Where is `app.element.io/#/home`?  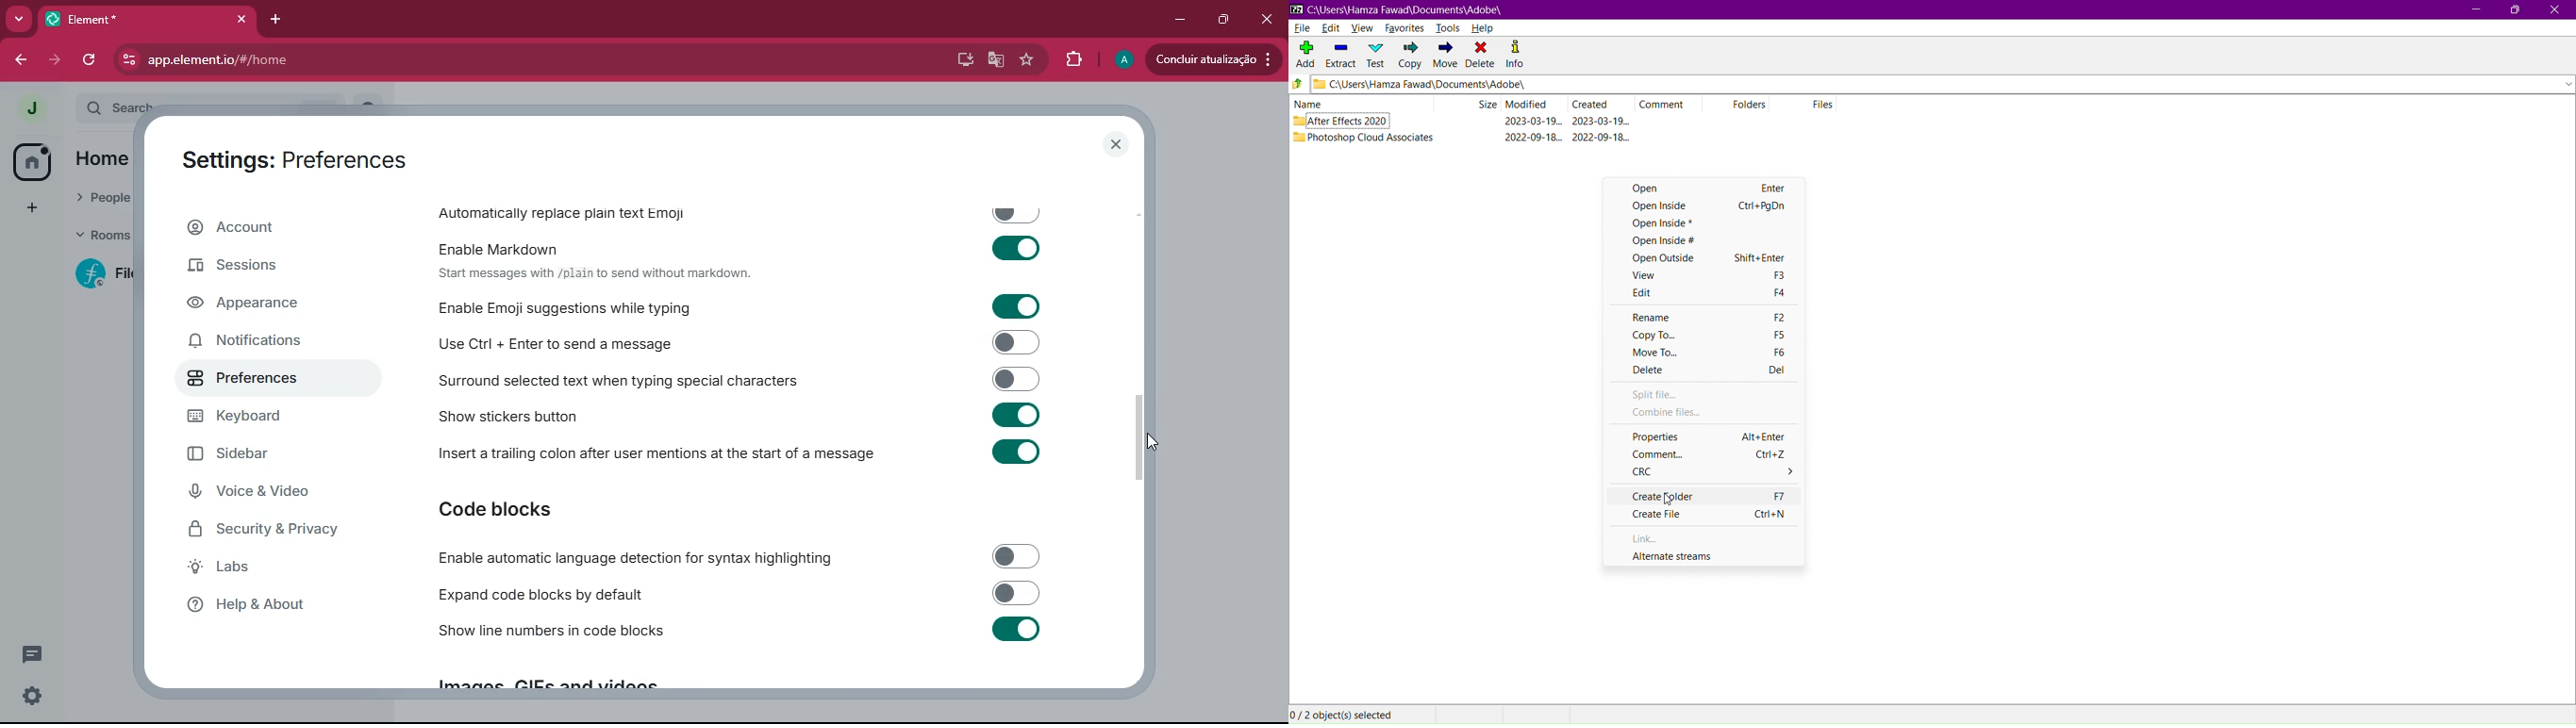 app.element.io/#/home is located at coordinates (300, 59).